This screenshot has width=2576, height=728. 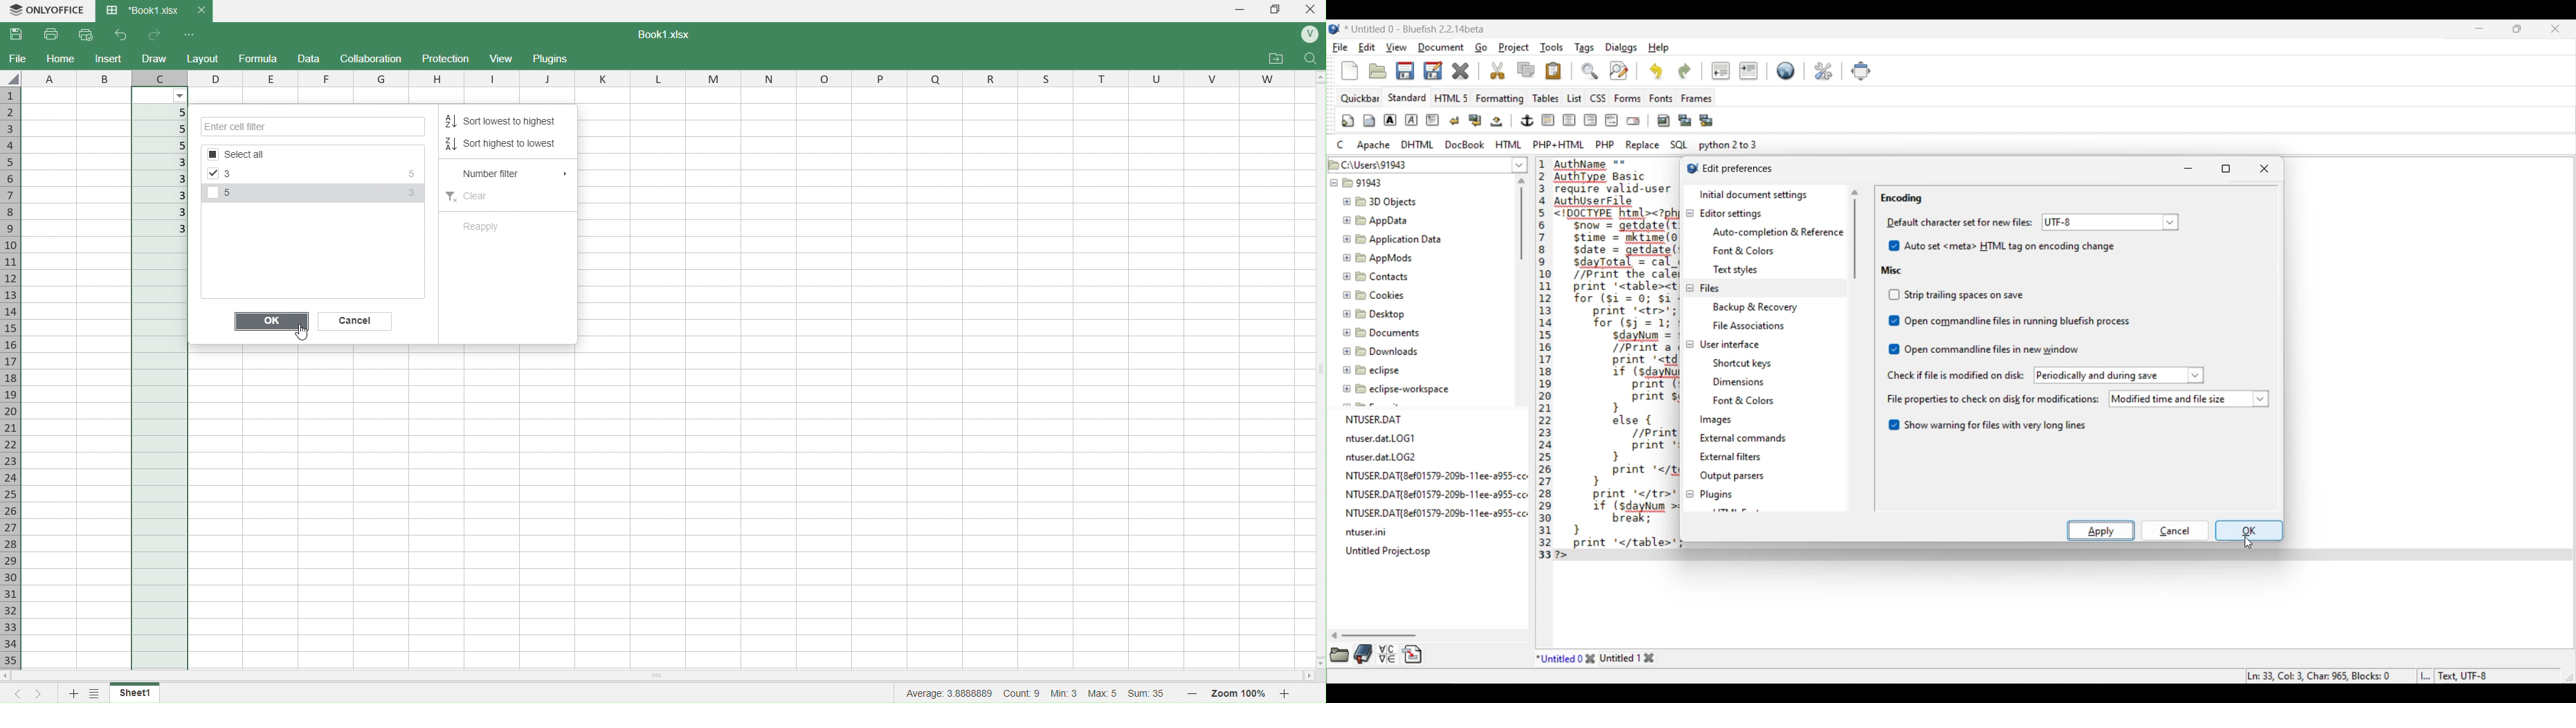 What do you see at coordinates (75, 693) in the screenshot?
I see `new sheet` at bounding box center [75, 693].